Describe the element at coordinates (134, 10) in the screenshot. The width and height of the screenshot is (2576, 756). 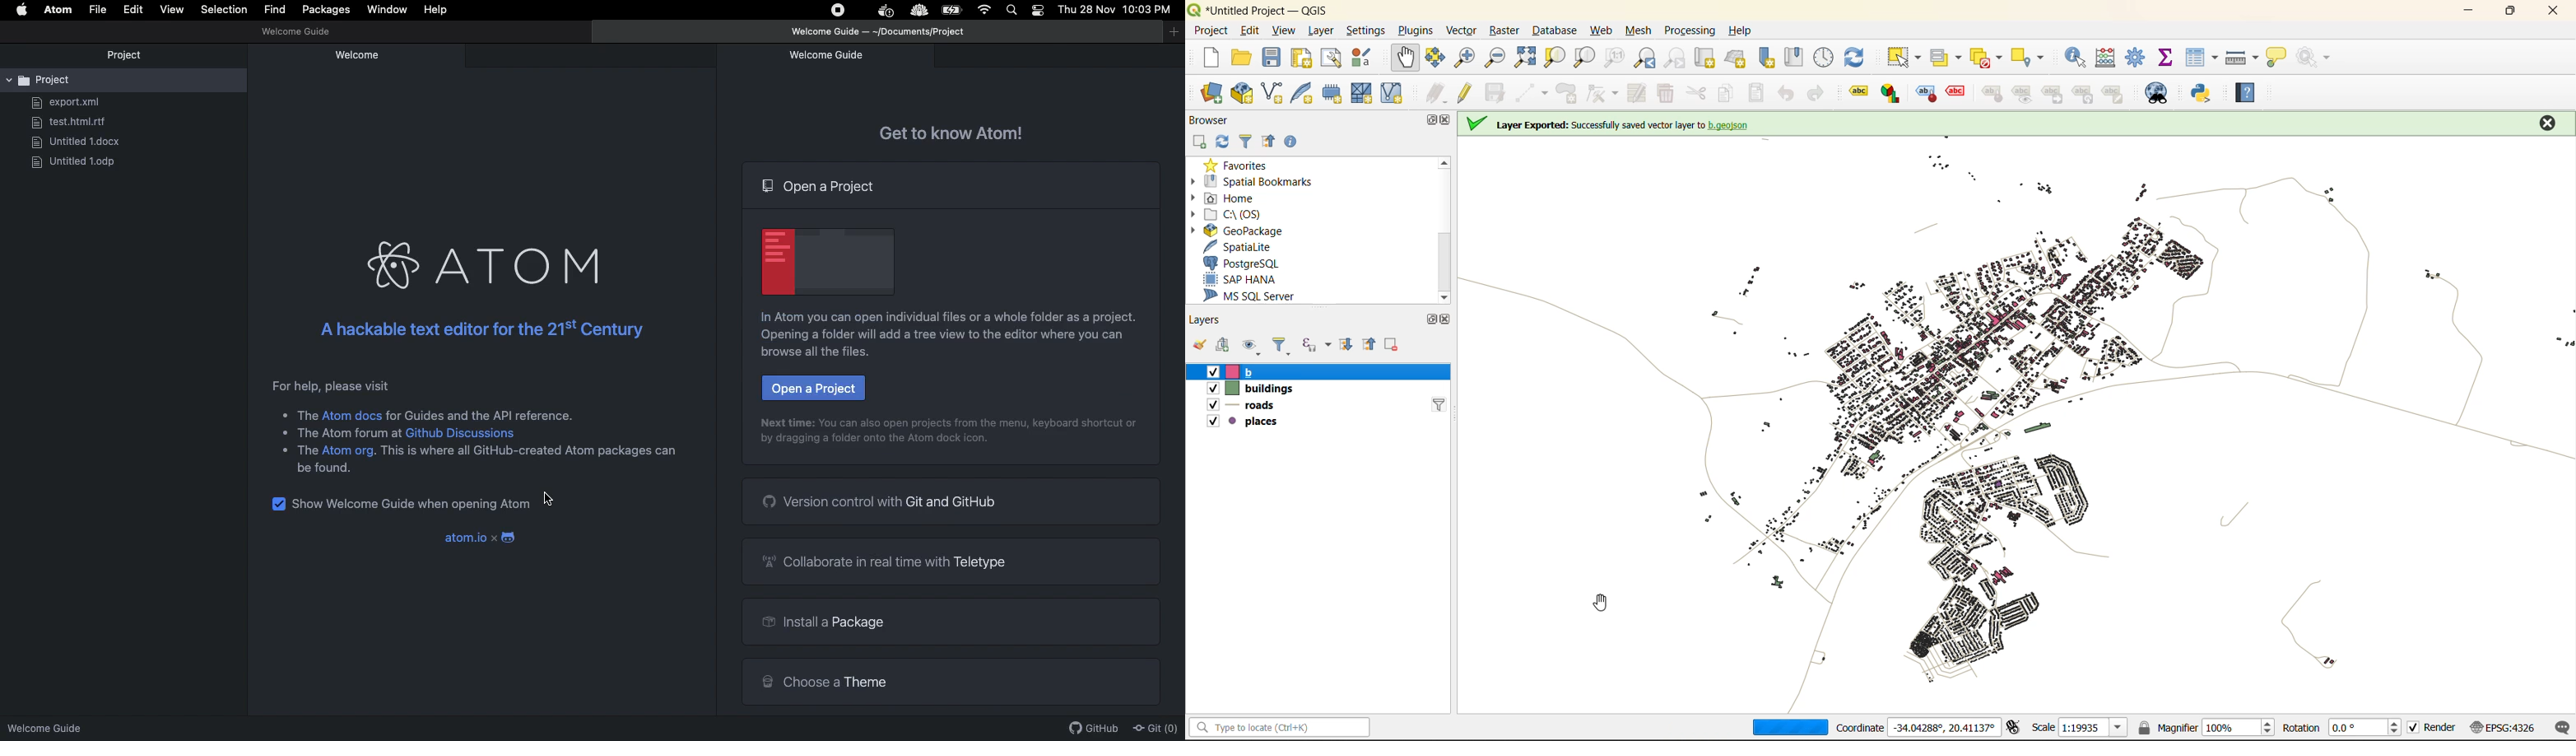
I see `Edit` at that location.